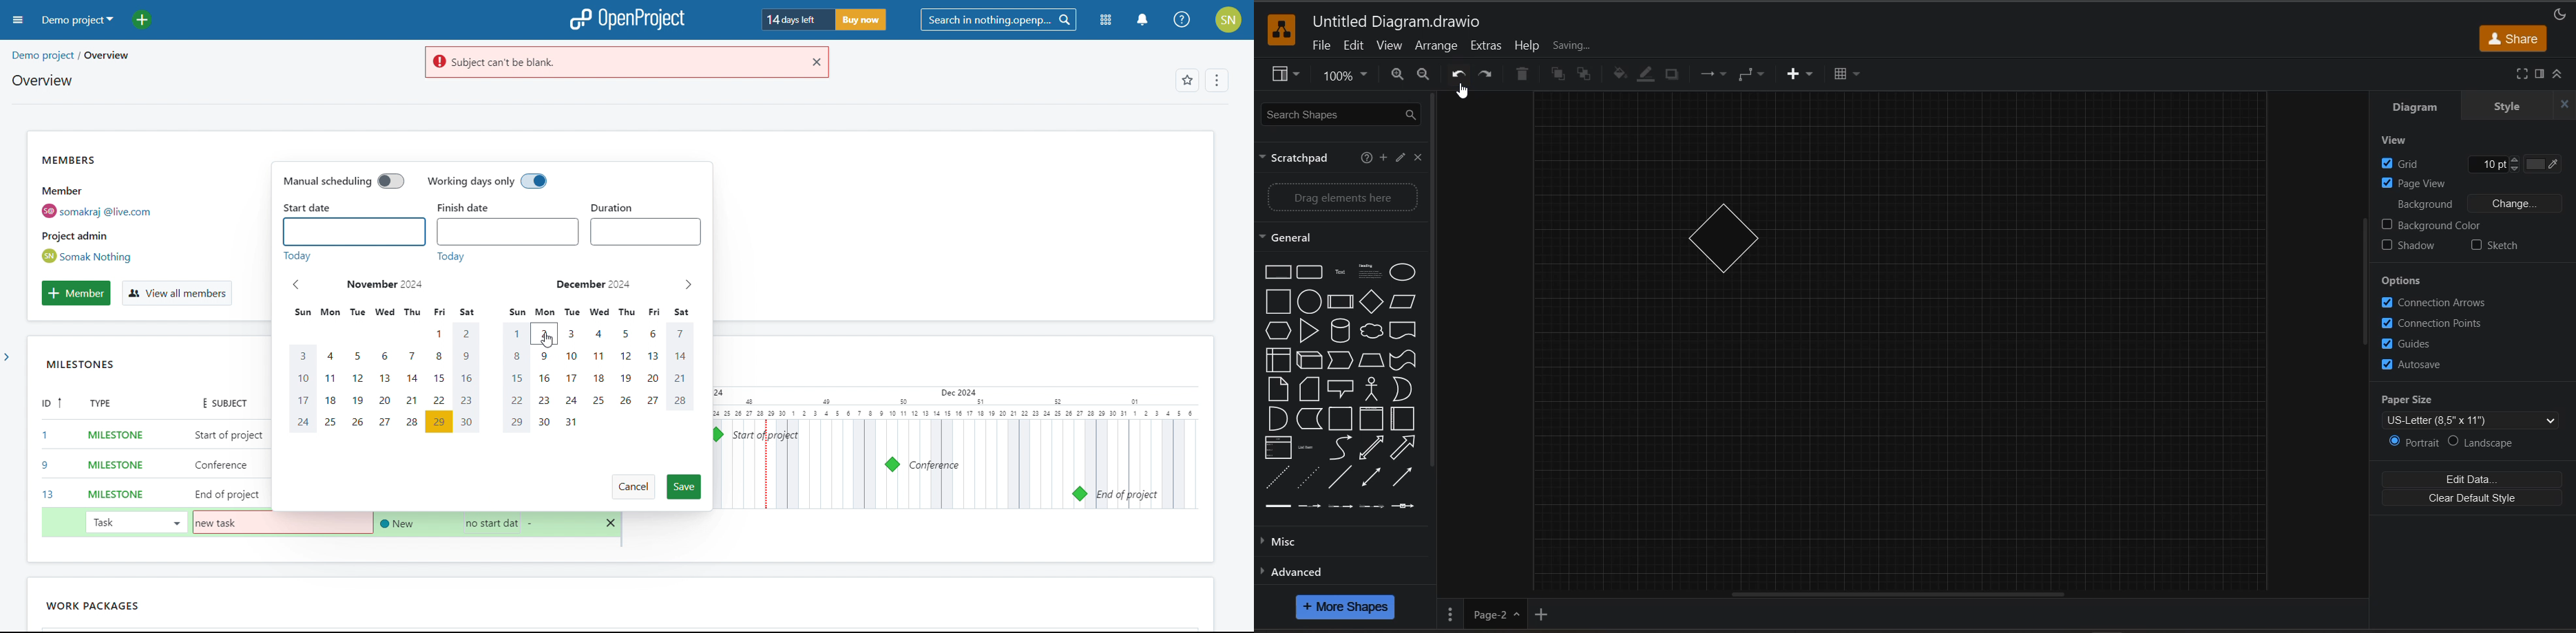 This screenshot has height=644, width=2576. What do you see at coordinates (550, 340) in the screenshot?
I see `cursor` at bounding box center [550, 340].